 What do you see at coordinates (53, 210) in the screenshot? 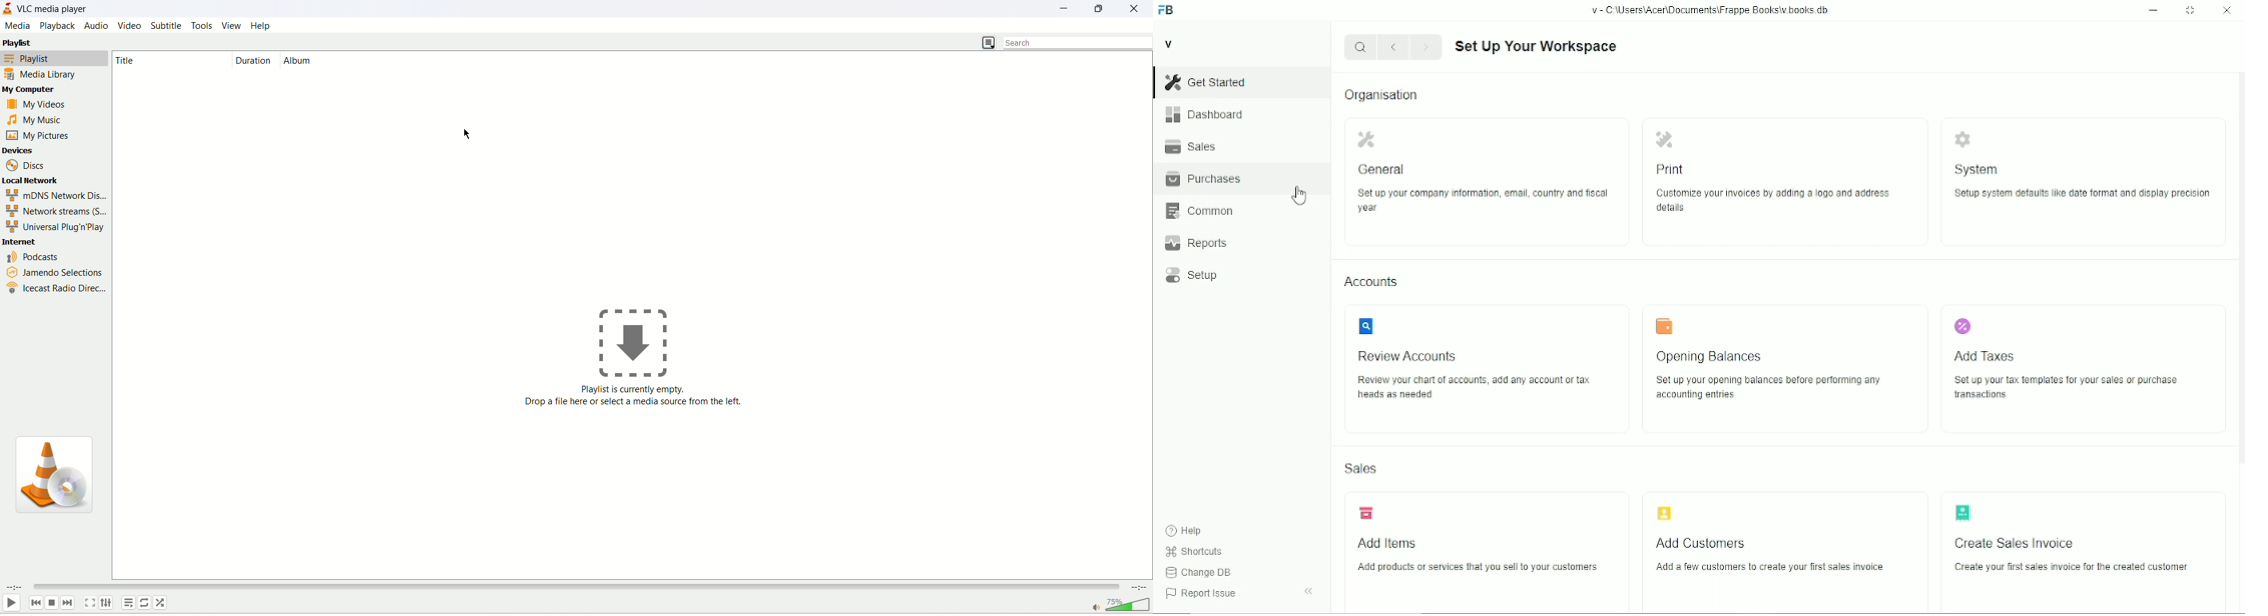
I see `network streams` at bounding box center [53, 210].